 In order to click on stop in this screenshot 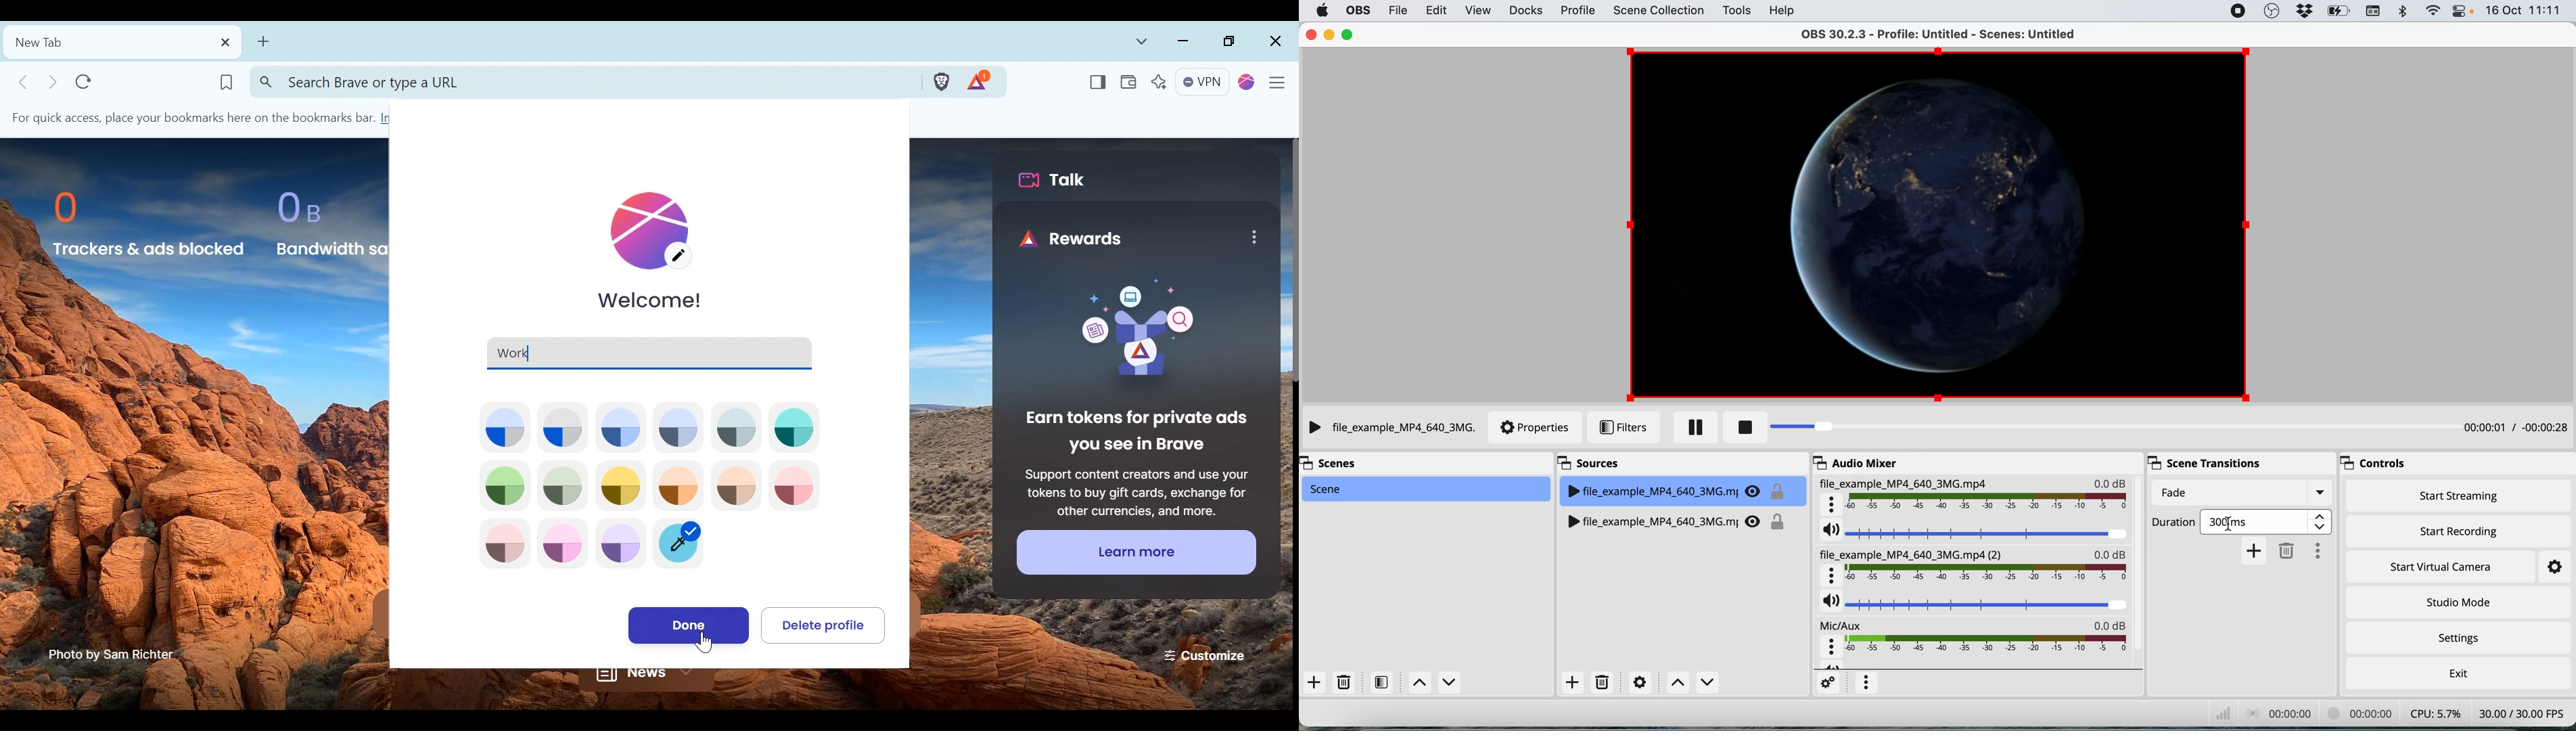, I will do `click(1744, 428)`.